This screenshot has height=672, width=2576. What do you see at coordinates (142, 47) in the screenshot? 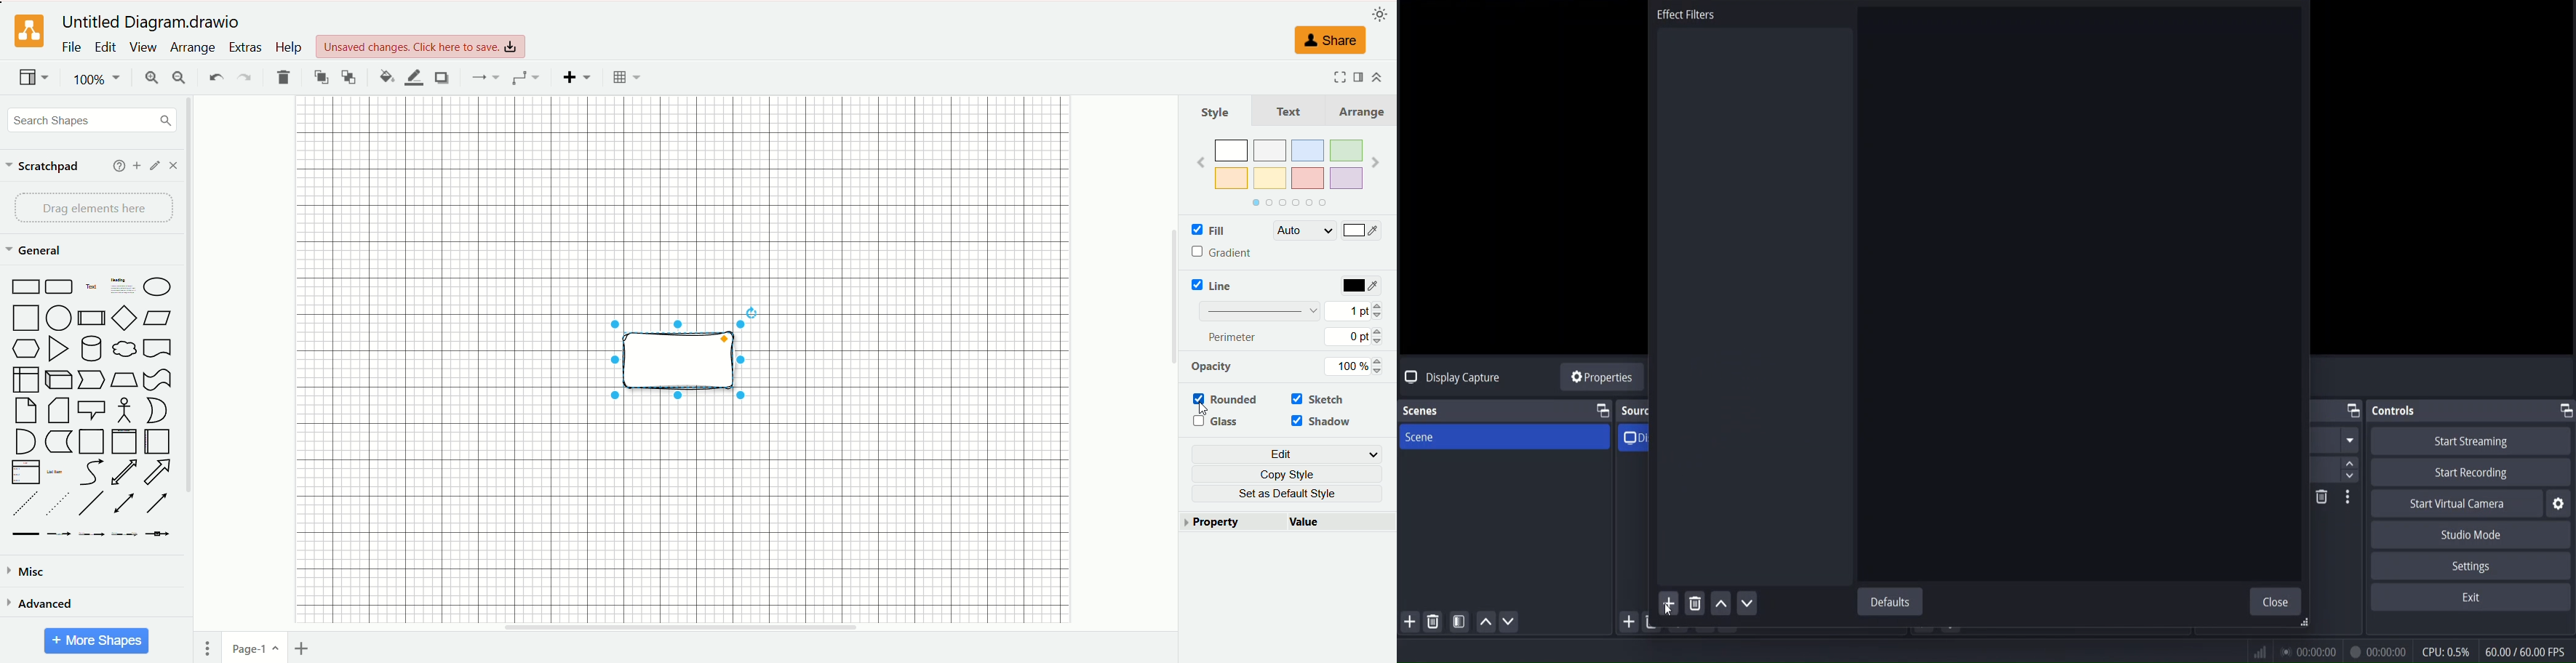
I see `view` at bounding box center [142, 47].